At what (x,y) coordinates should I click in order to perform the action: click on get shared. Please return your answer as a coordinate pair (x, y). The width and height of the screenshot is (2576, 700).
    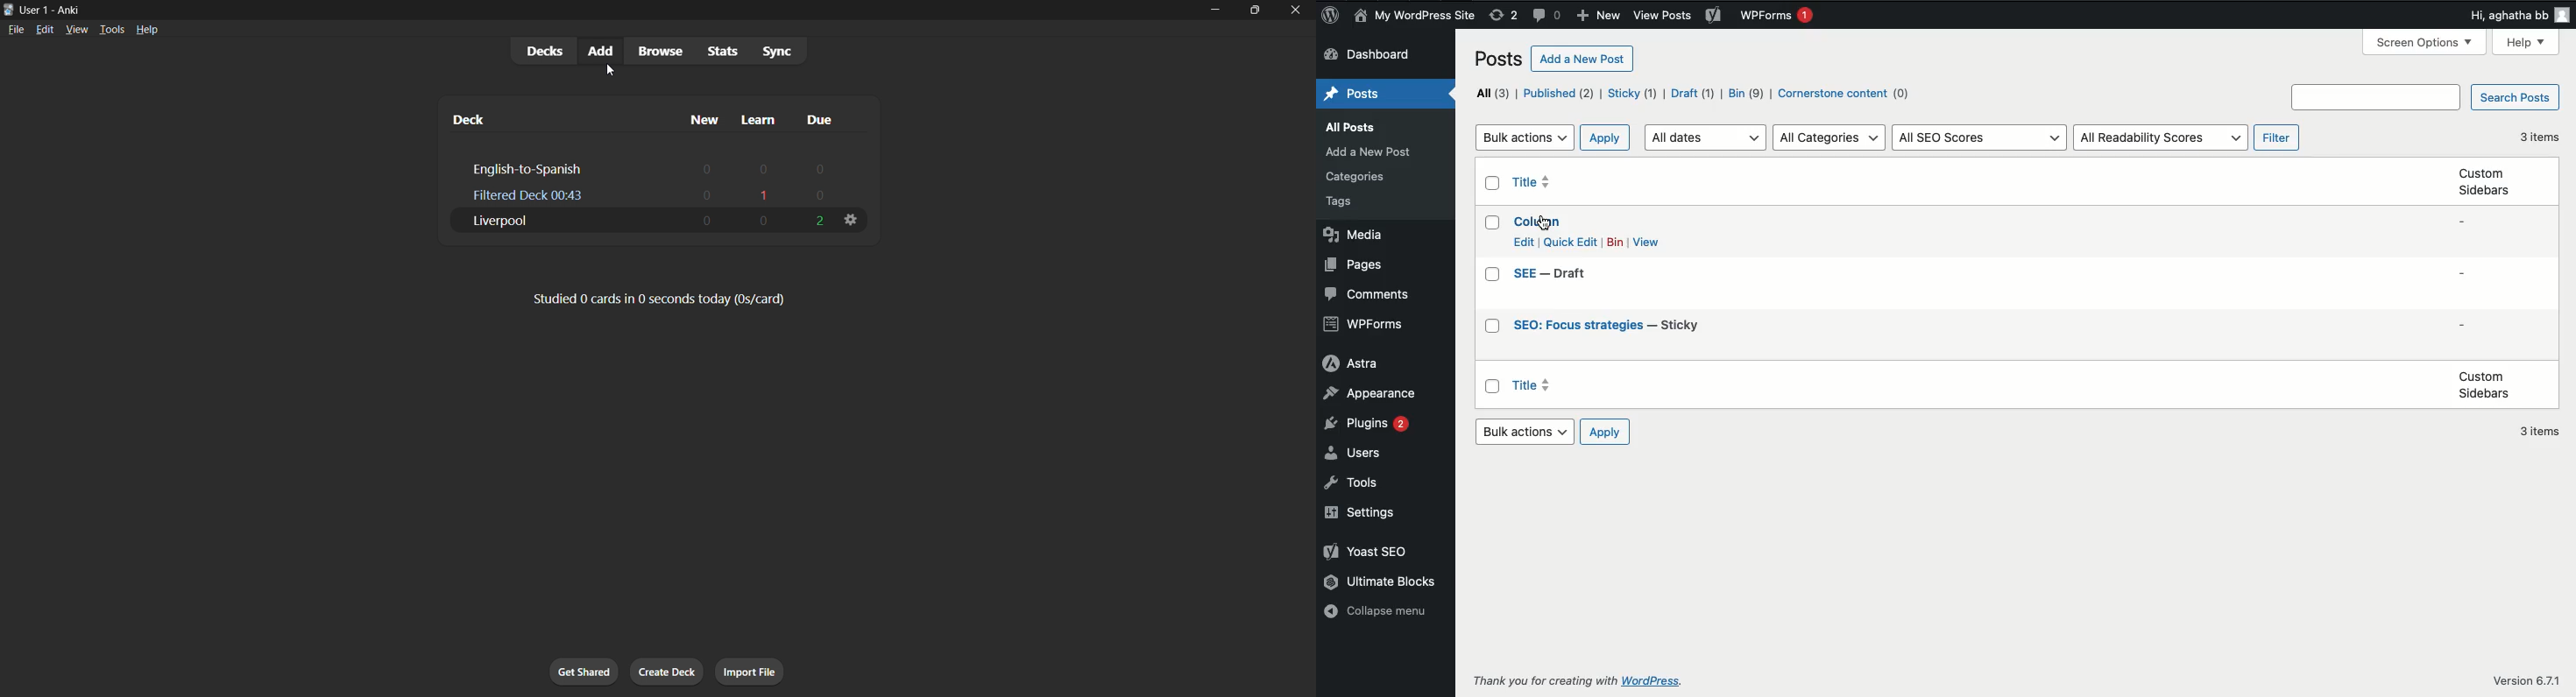
    Looking at the image, I should click on (579, 672).